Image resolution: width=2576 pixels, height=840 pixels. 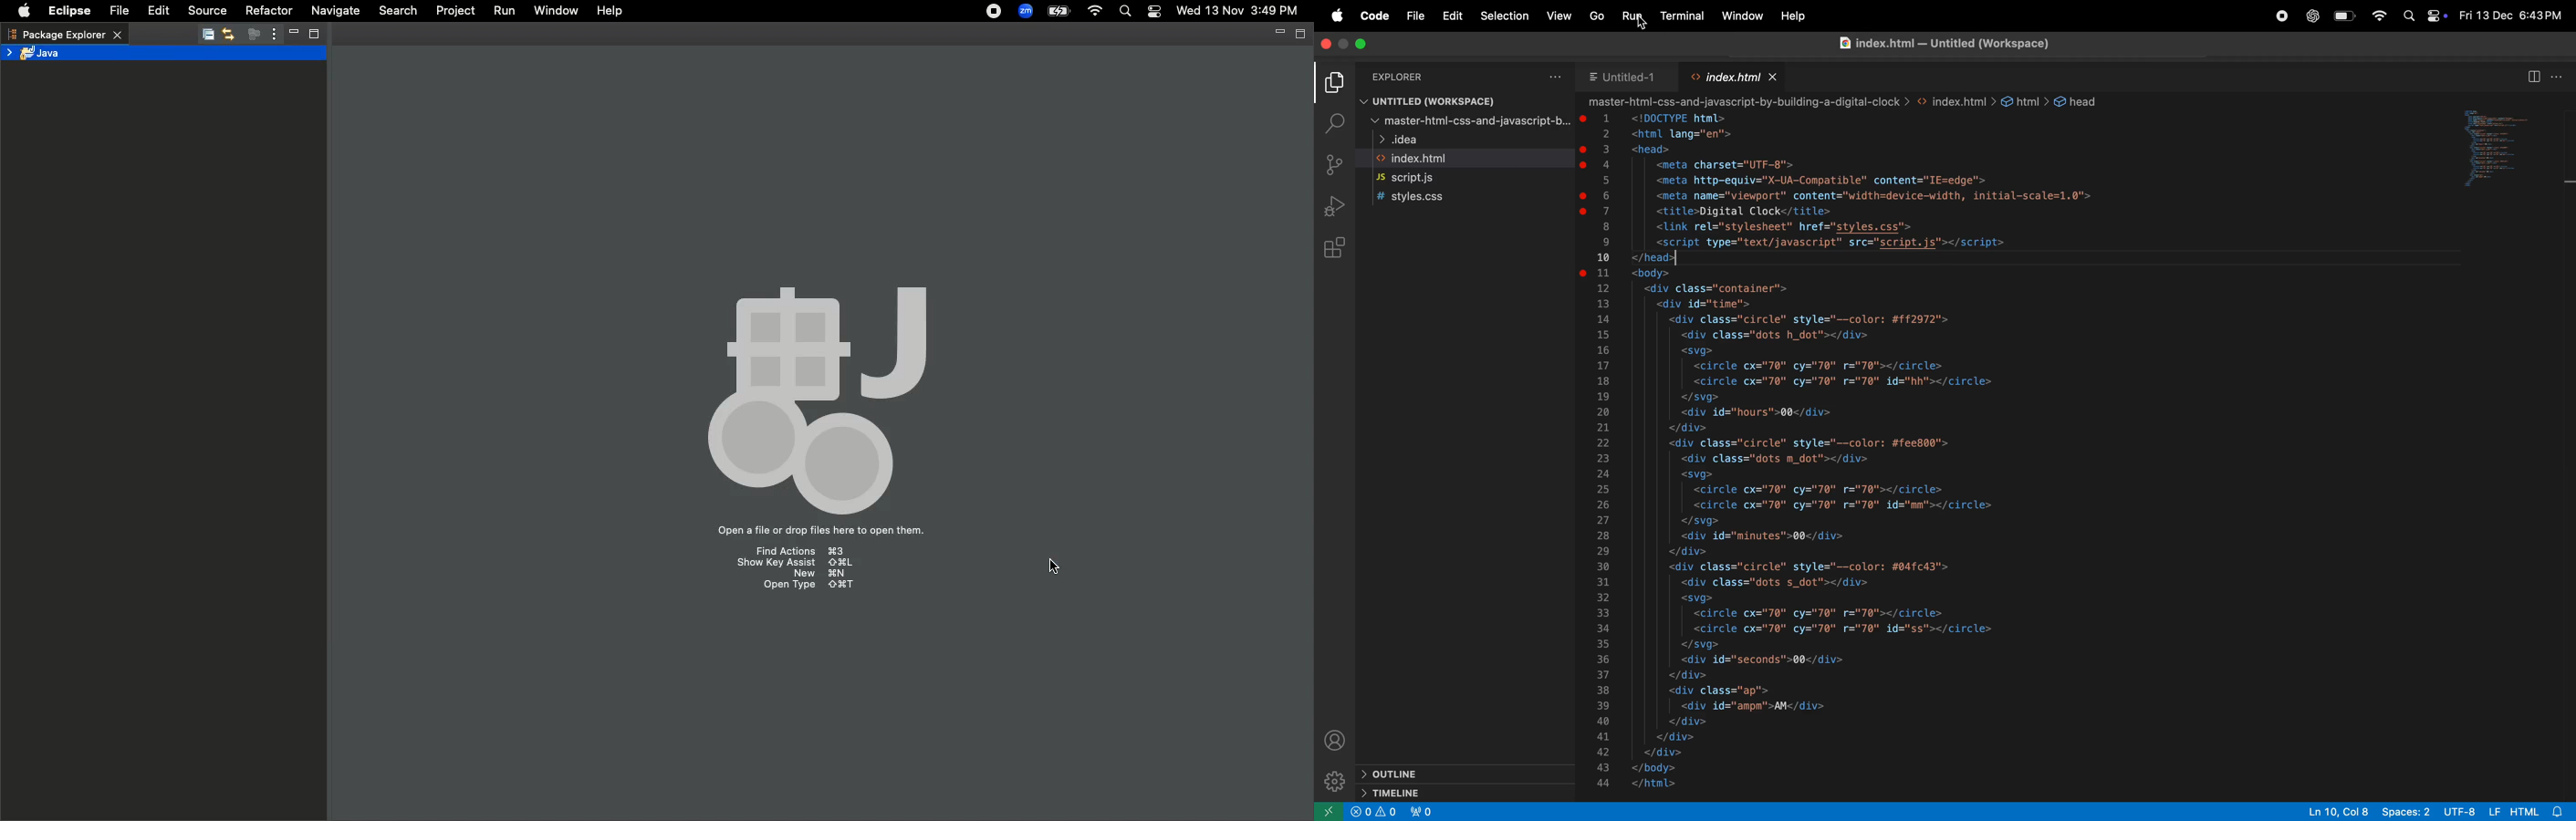 What do you see at coordinates (1332, 82) in the screenshot?
I see `explorer` at bounding box center [1332, 82].